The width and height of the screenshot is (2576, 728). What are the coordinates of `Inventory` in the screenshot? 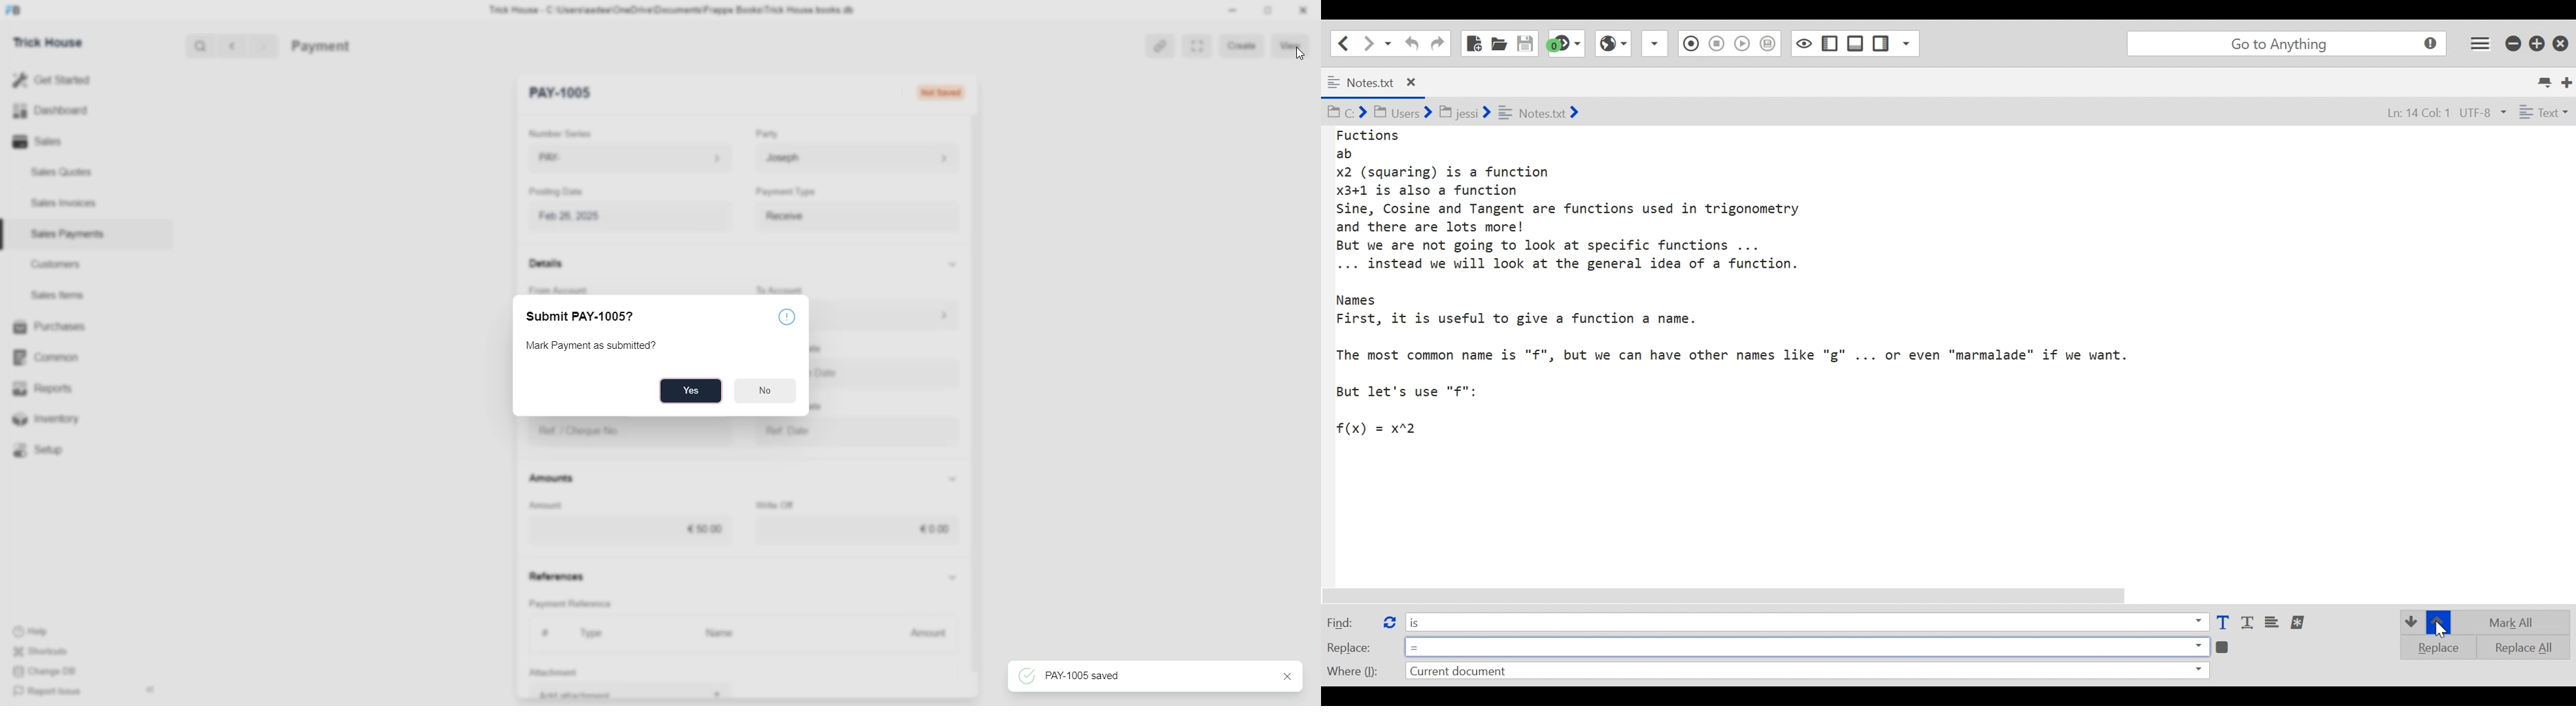 It's located at (62, 418).